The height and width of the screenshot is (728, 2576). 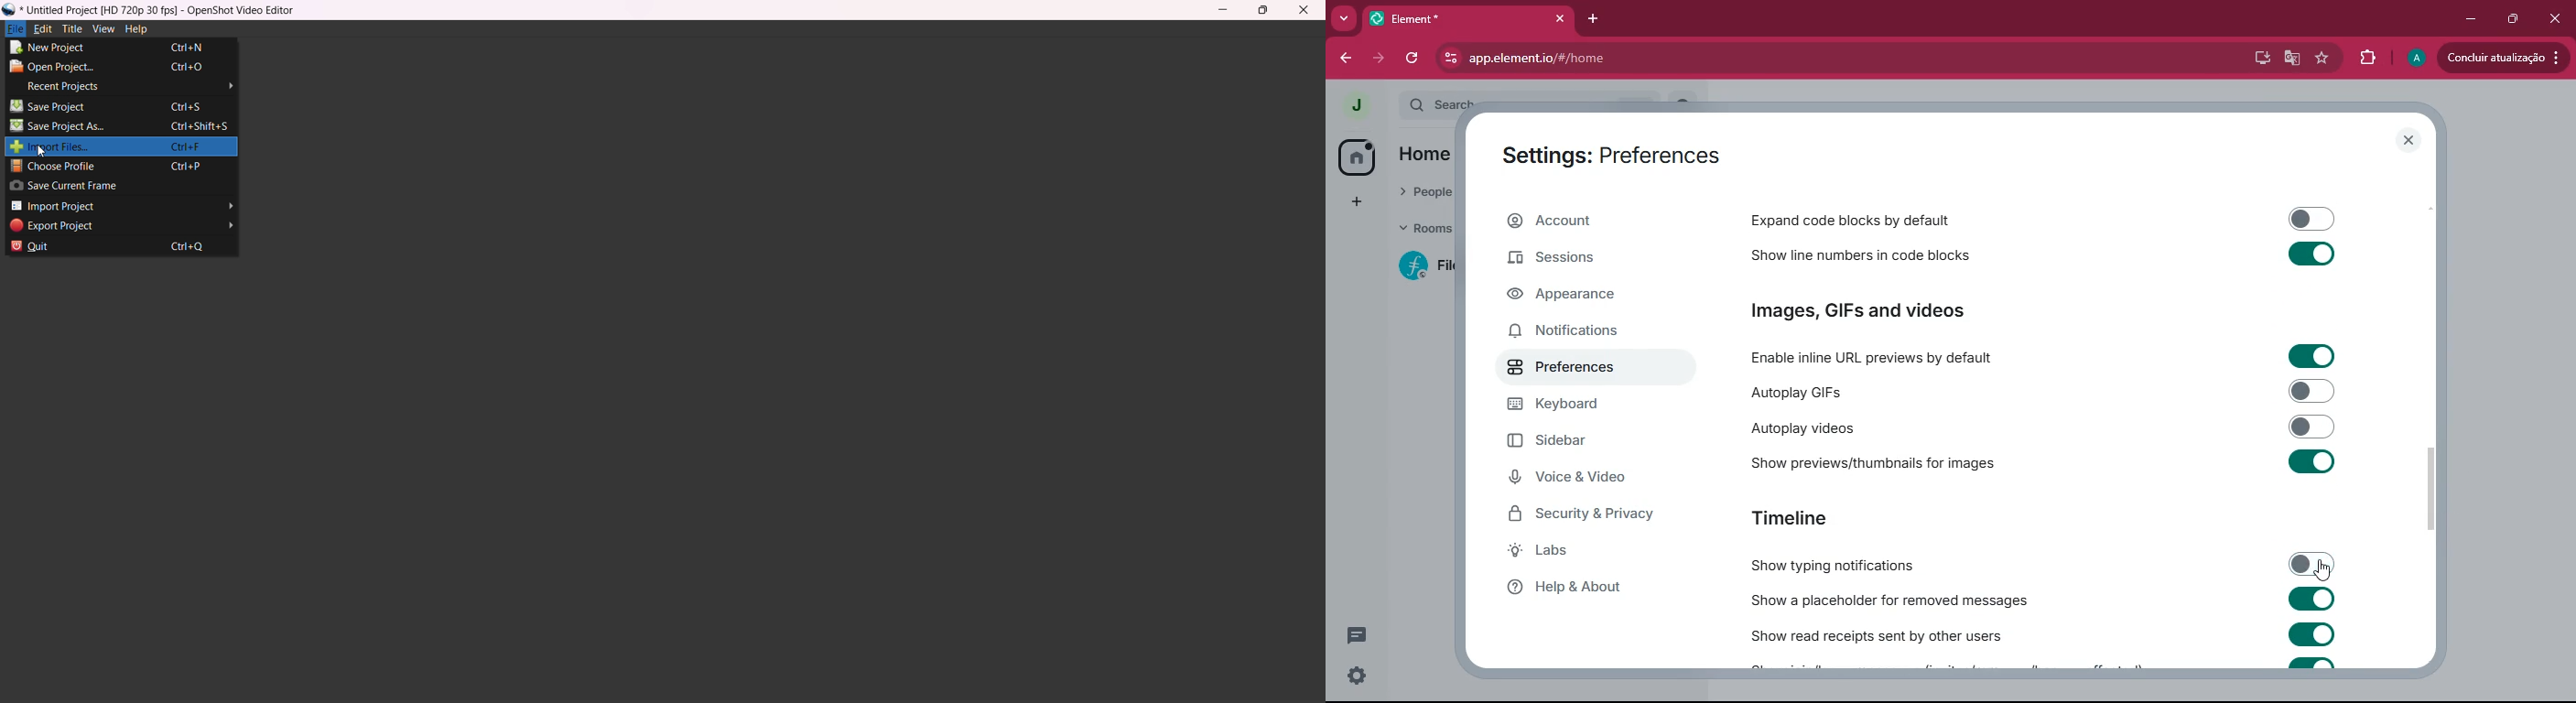 What do you see at coordinates (2311, 461) in the screenshot?
I see `toggle on/off` at bounding box center [2311, 461].